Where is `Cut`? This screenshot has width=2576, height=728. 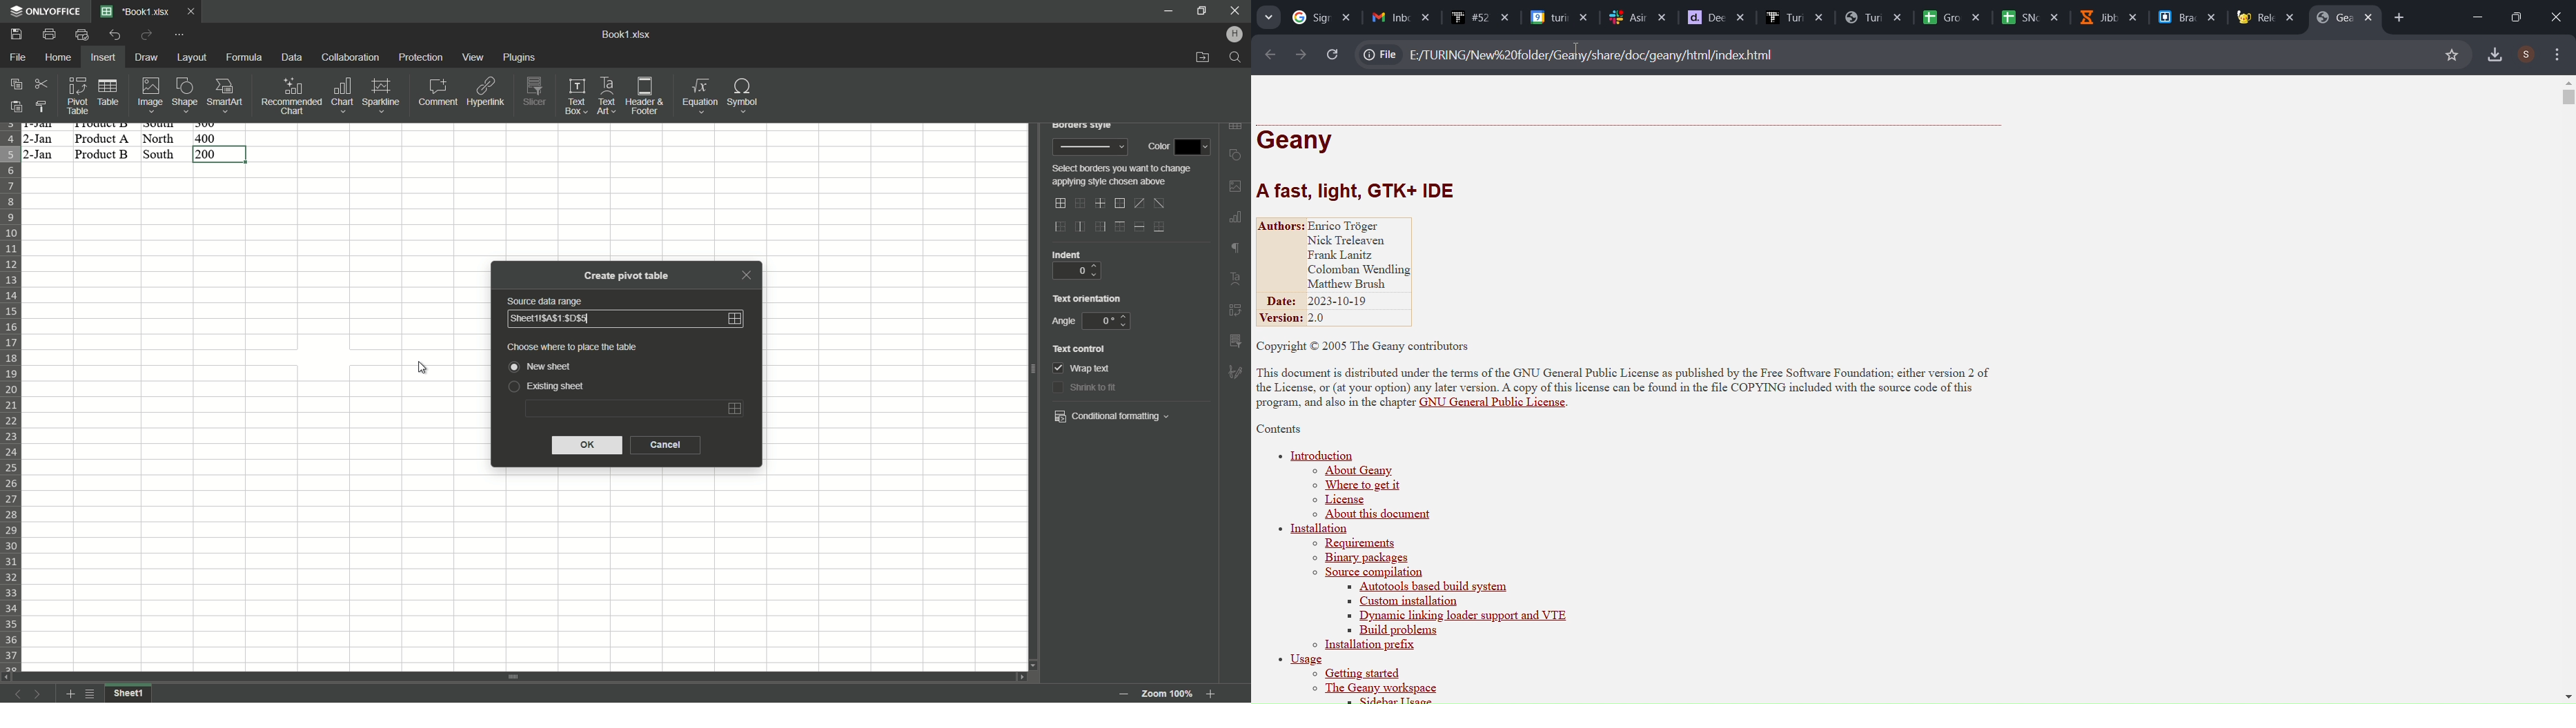
Cut is located at coordinates (42, 84).